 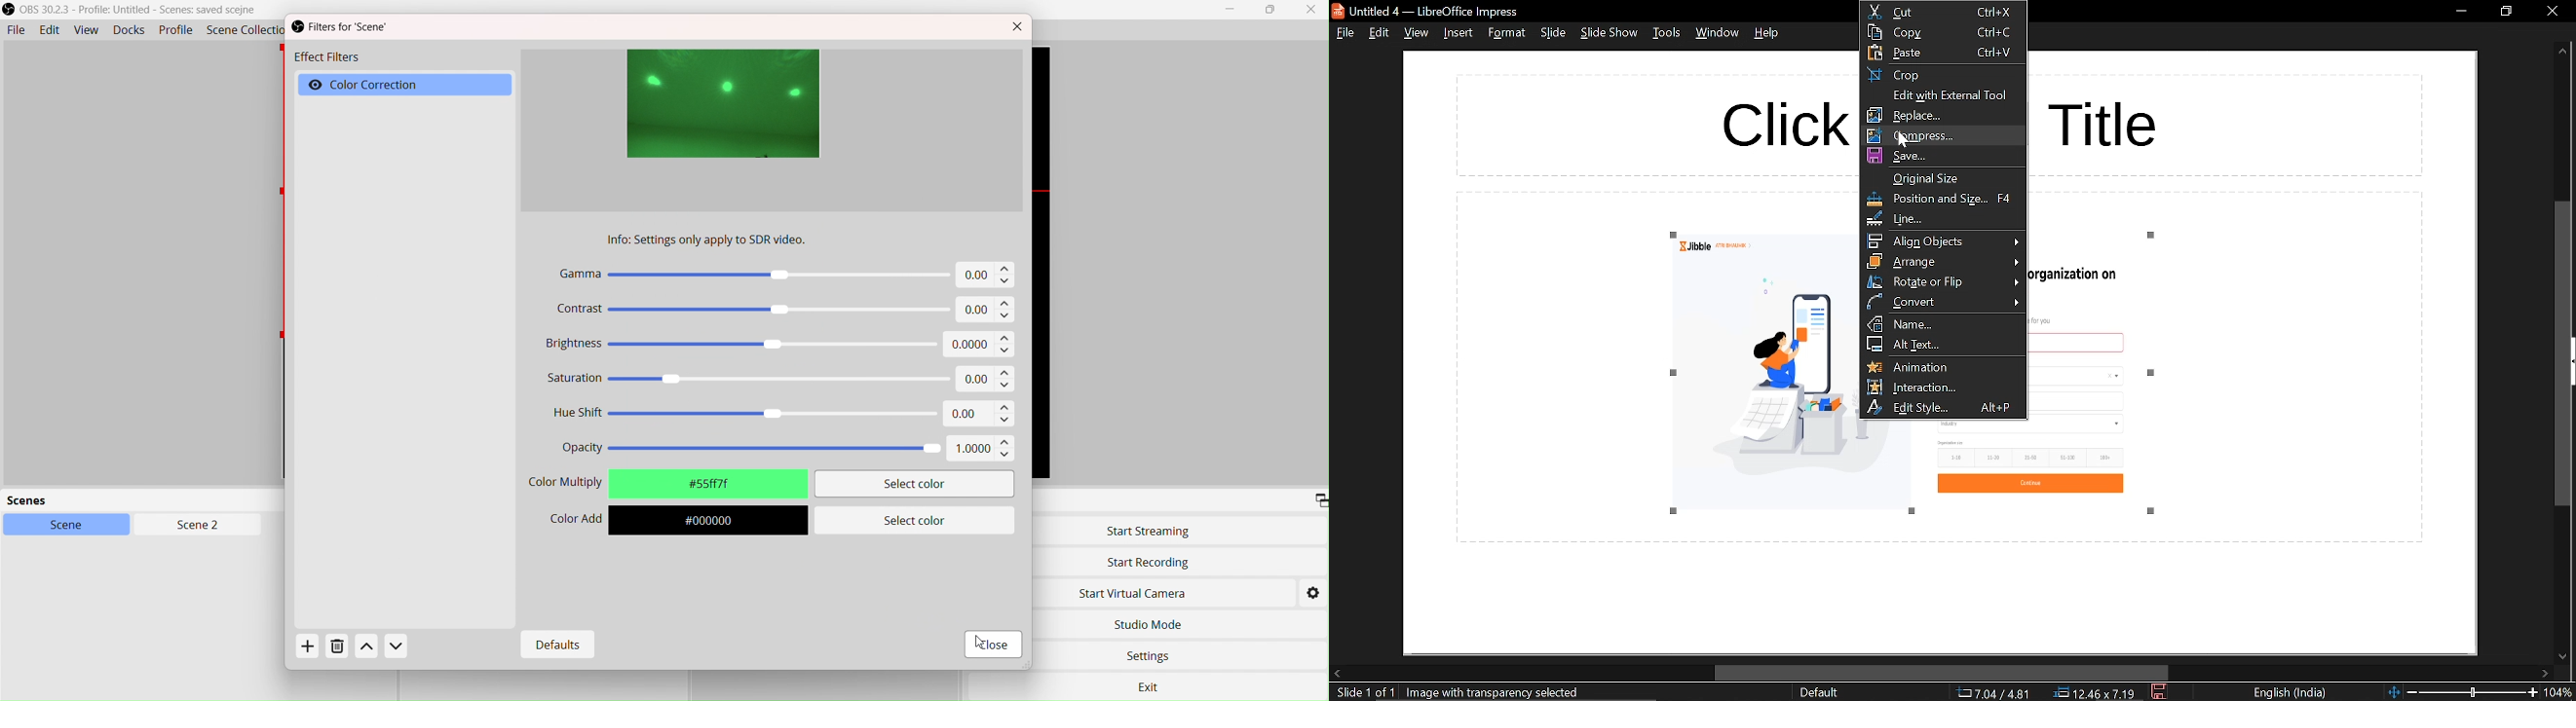 I want to click on Hue Shift, so click(x=743, y=414).